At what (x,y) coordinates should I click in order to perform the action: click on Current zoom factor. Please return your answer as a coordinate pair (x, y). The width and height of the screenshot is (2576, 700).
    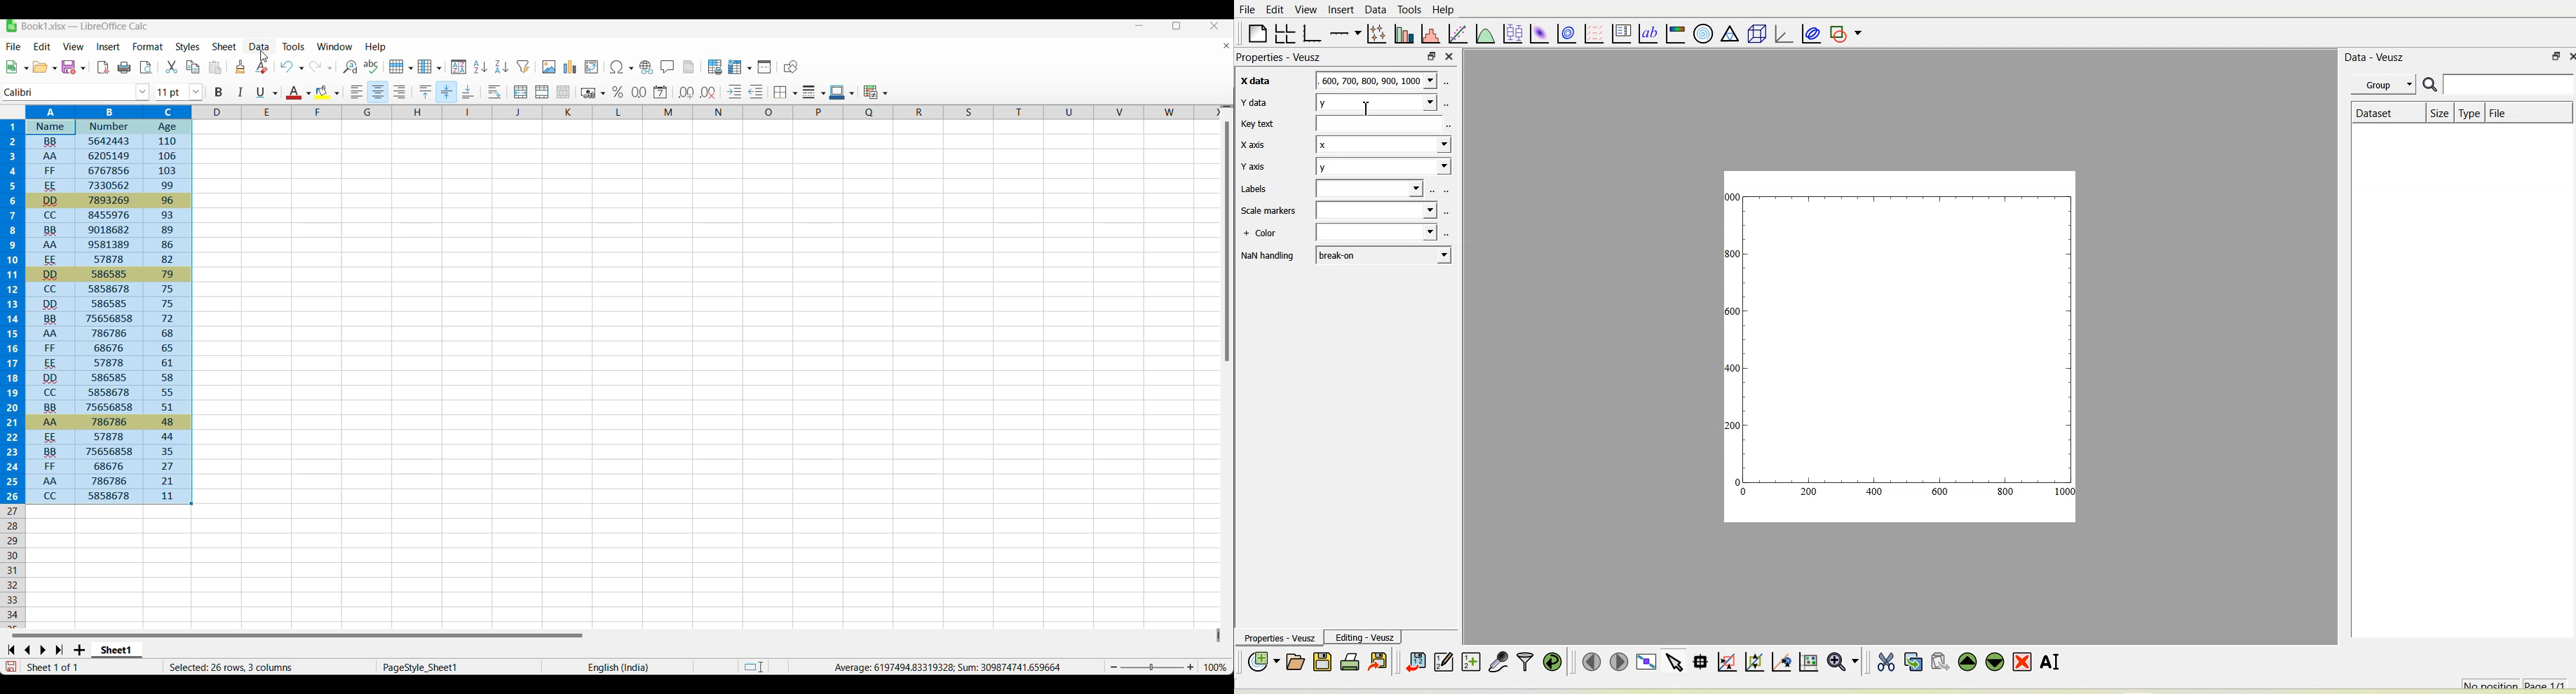
    Looking at the image, I should click on (1215, 667).